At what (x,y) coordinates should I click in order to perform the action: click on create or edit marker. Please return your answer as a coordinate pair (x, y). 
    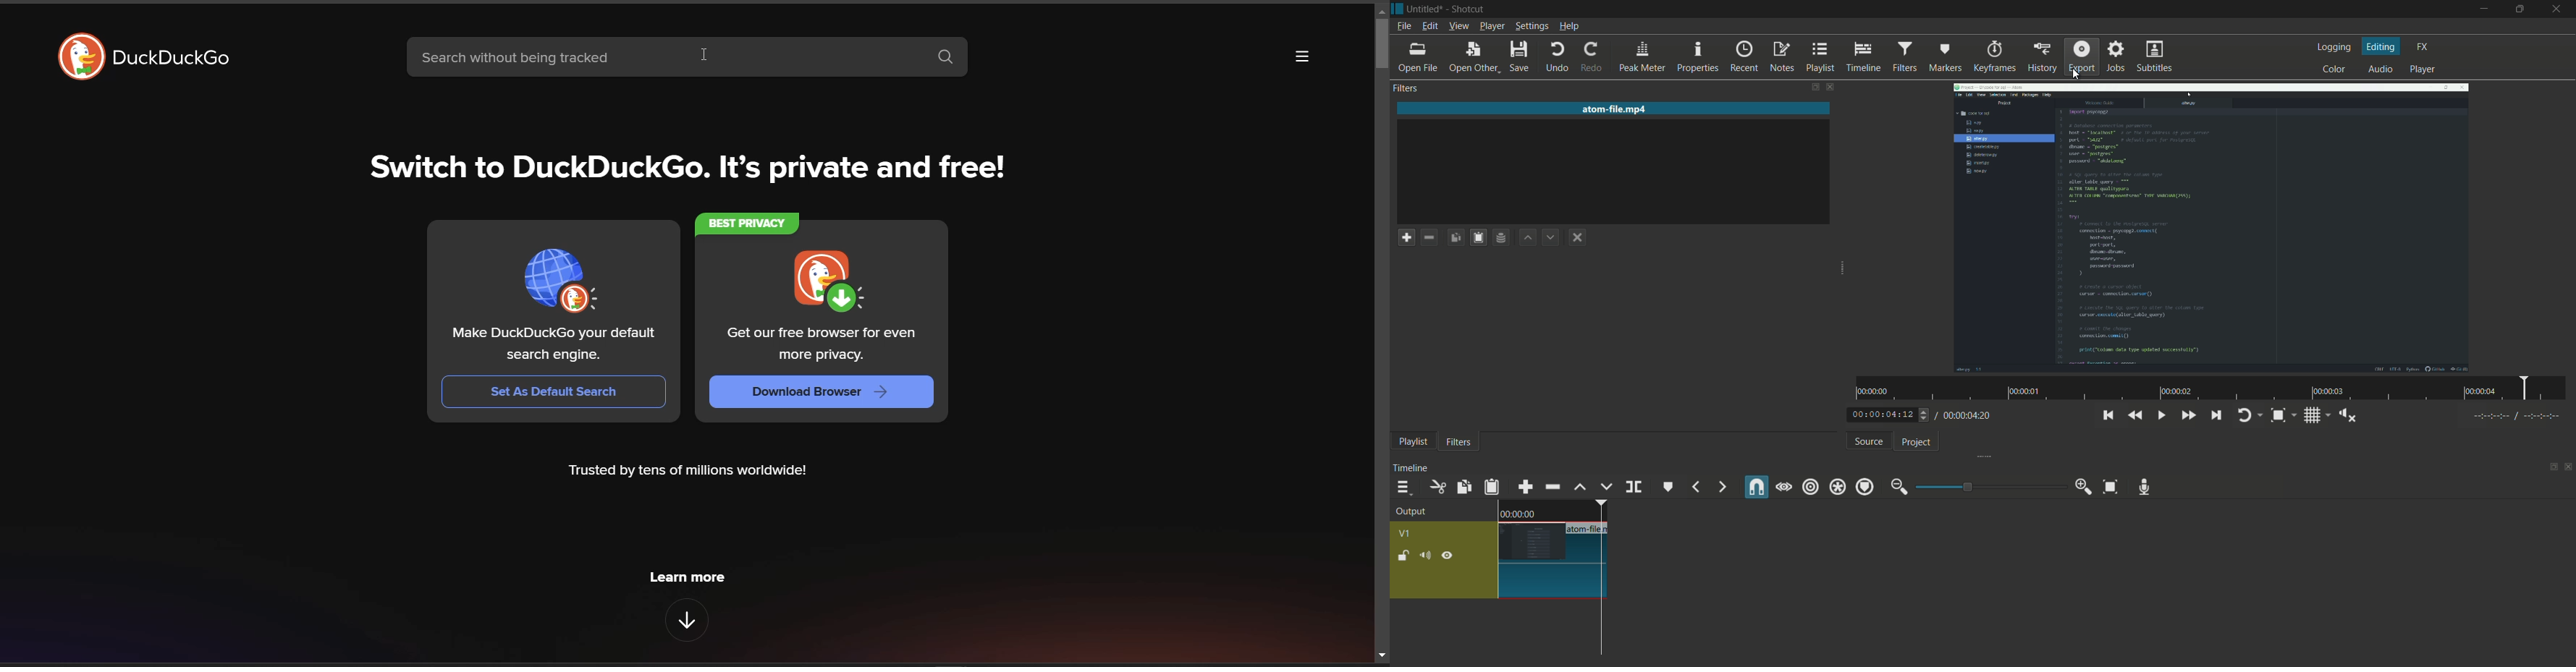
    Looking at the image, I should click on (1667, 488).